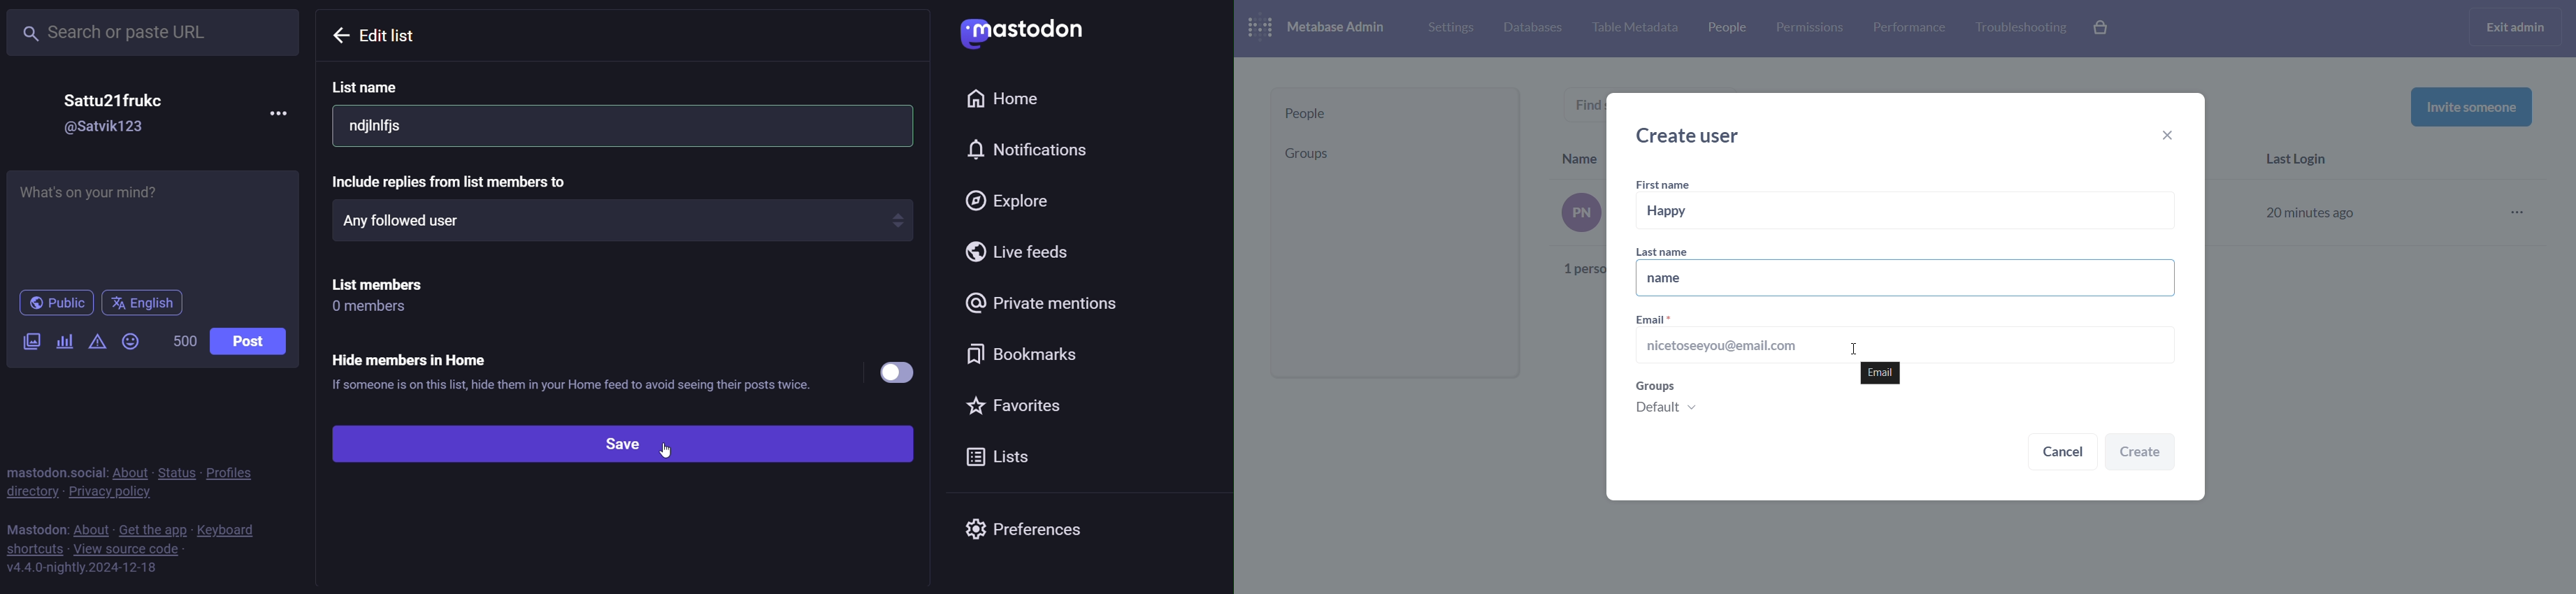 The image size is (2576, 616). Describe the element at coordinates (626, 221) in the screenshot. I see `any followed user` at that location.